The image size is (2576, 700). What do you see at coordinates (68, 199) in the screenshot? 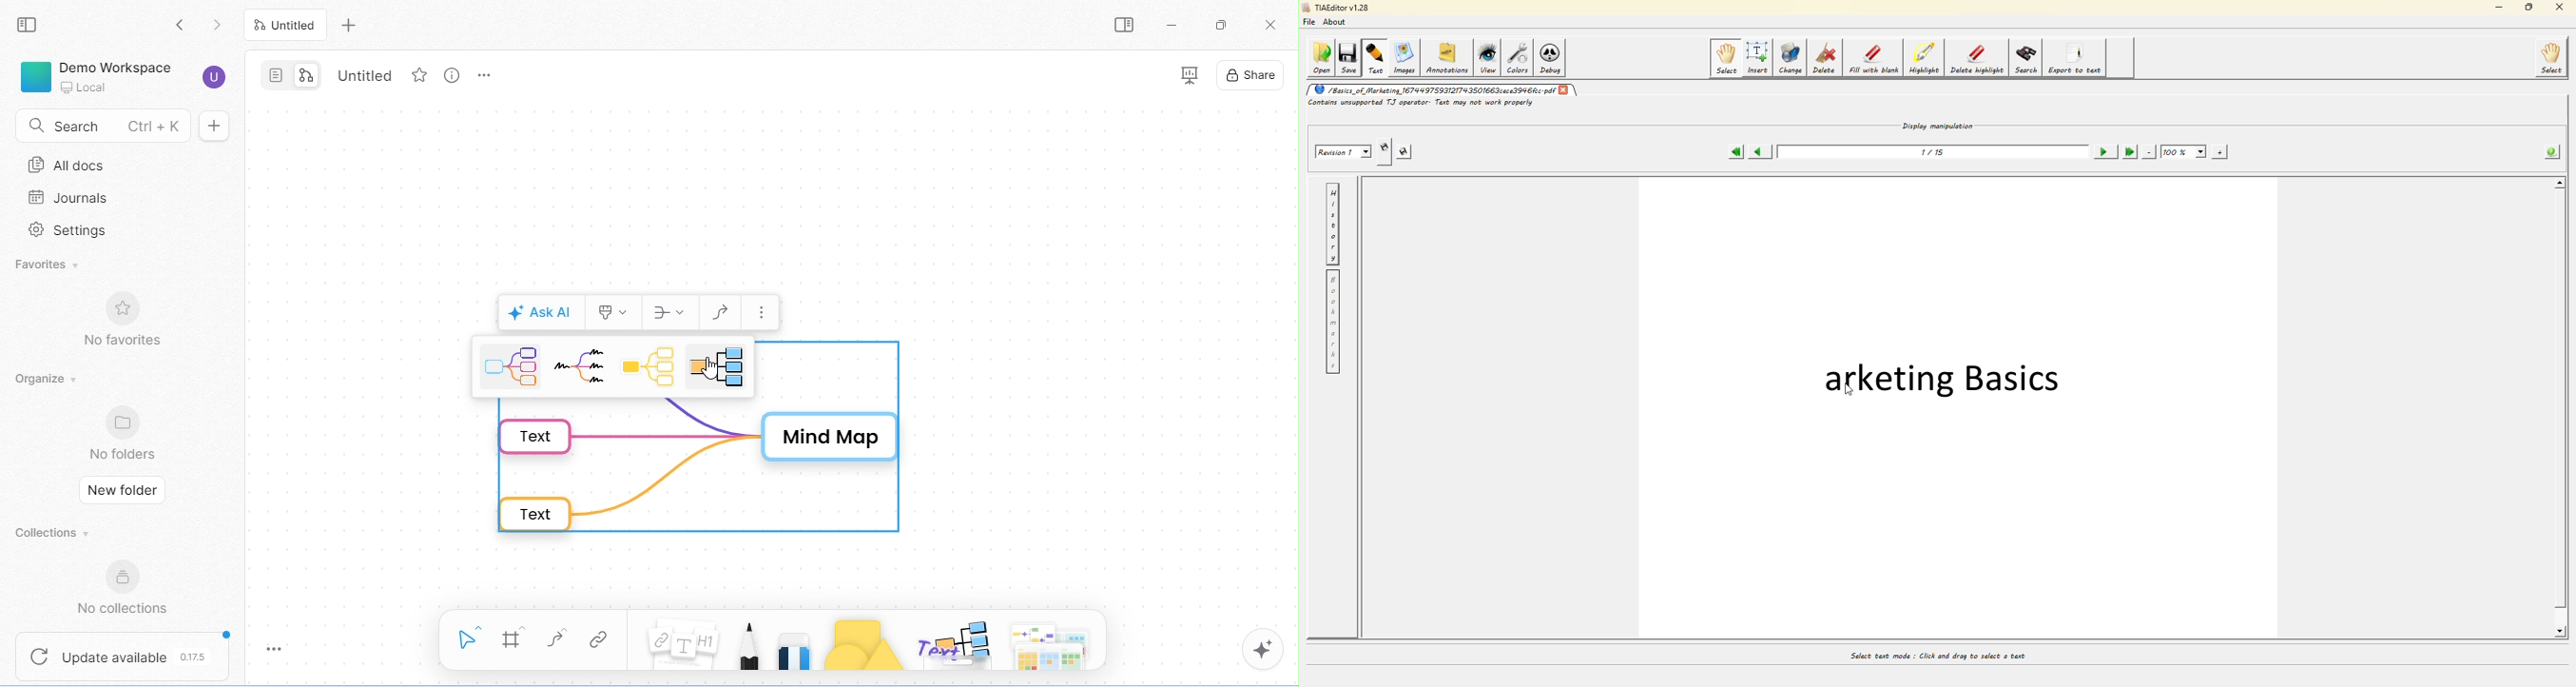
I see `journal` at bounding box center [68, 199].